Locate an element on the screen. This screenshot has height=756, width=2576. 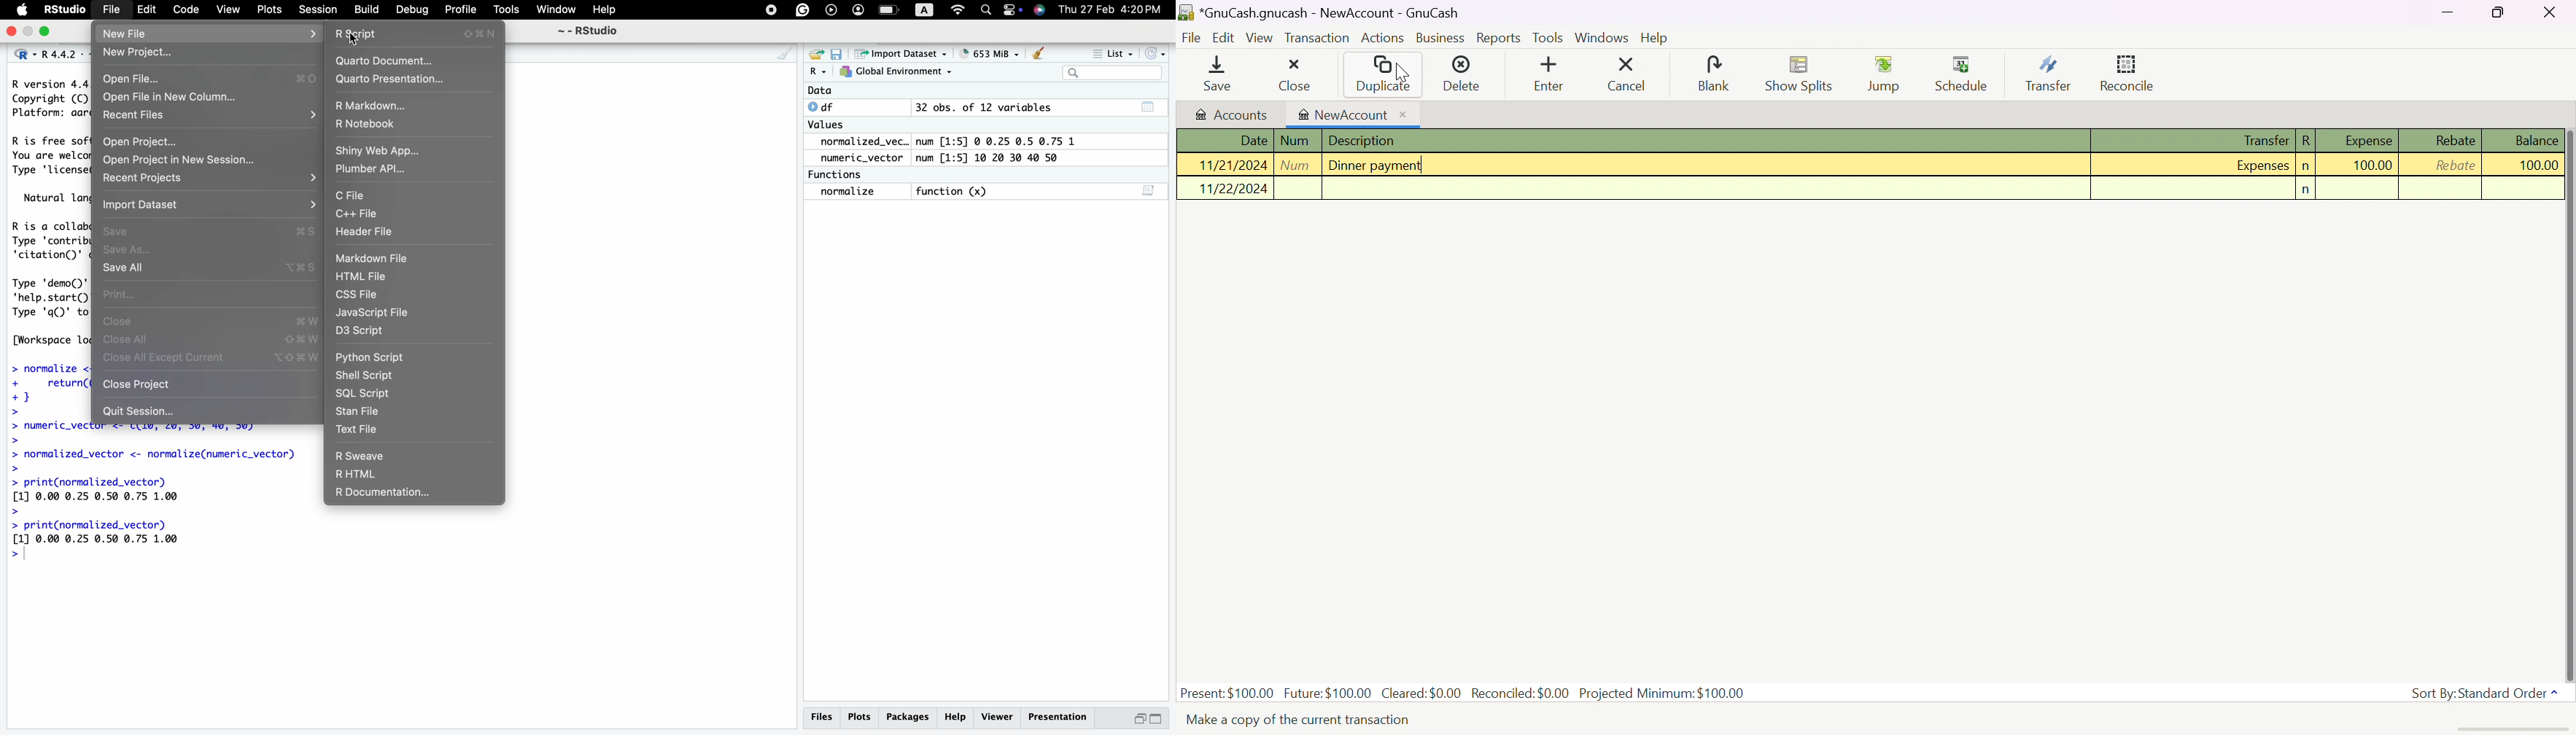
Quit Session is located at coordinates (140, 412).